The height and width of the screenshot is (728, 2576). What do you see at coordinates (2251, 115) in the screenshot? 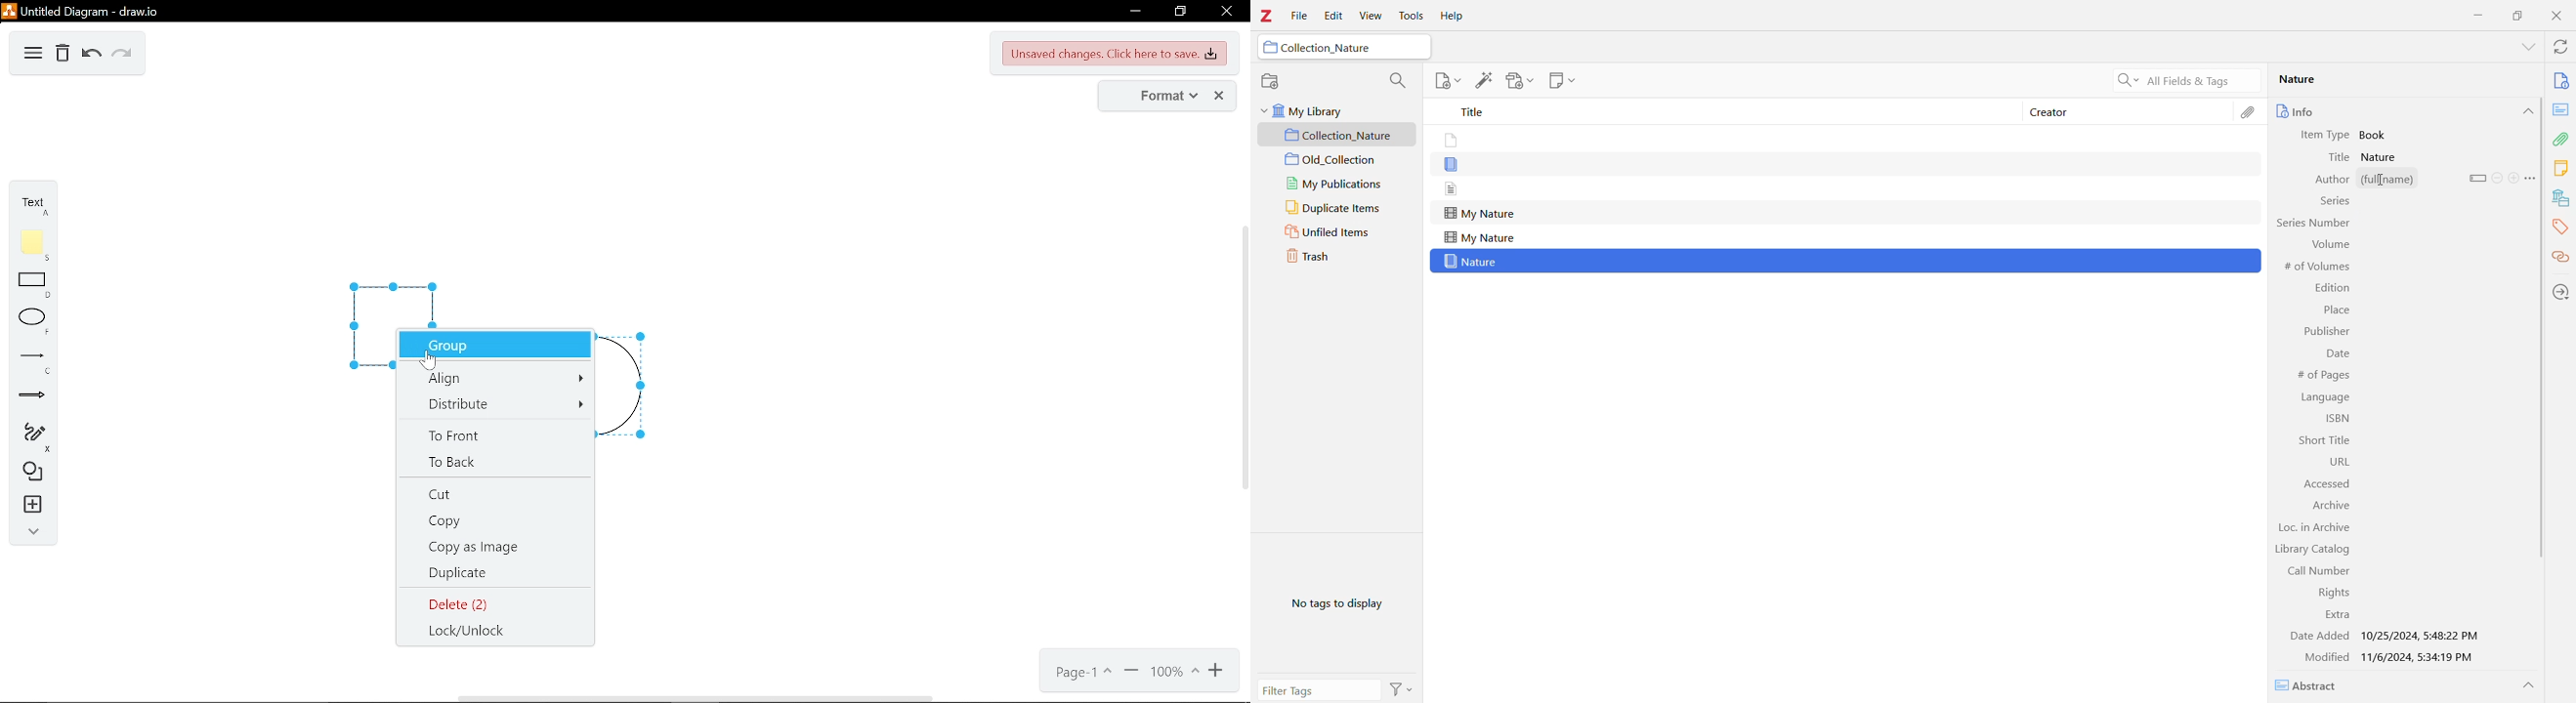
I see `Attachments` at bounding box center [2251, 115].